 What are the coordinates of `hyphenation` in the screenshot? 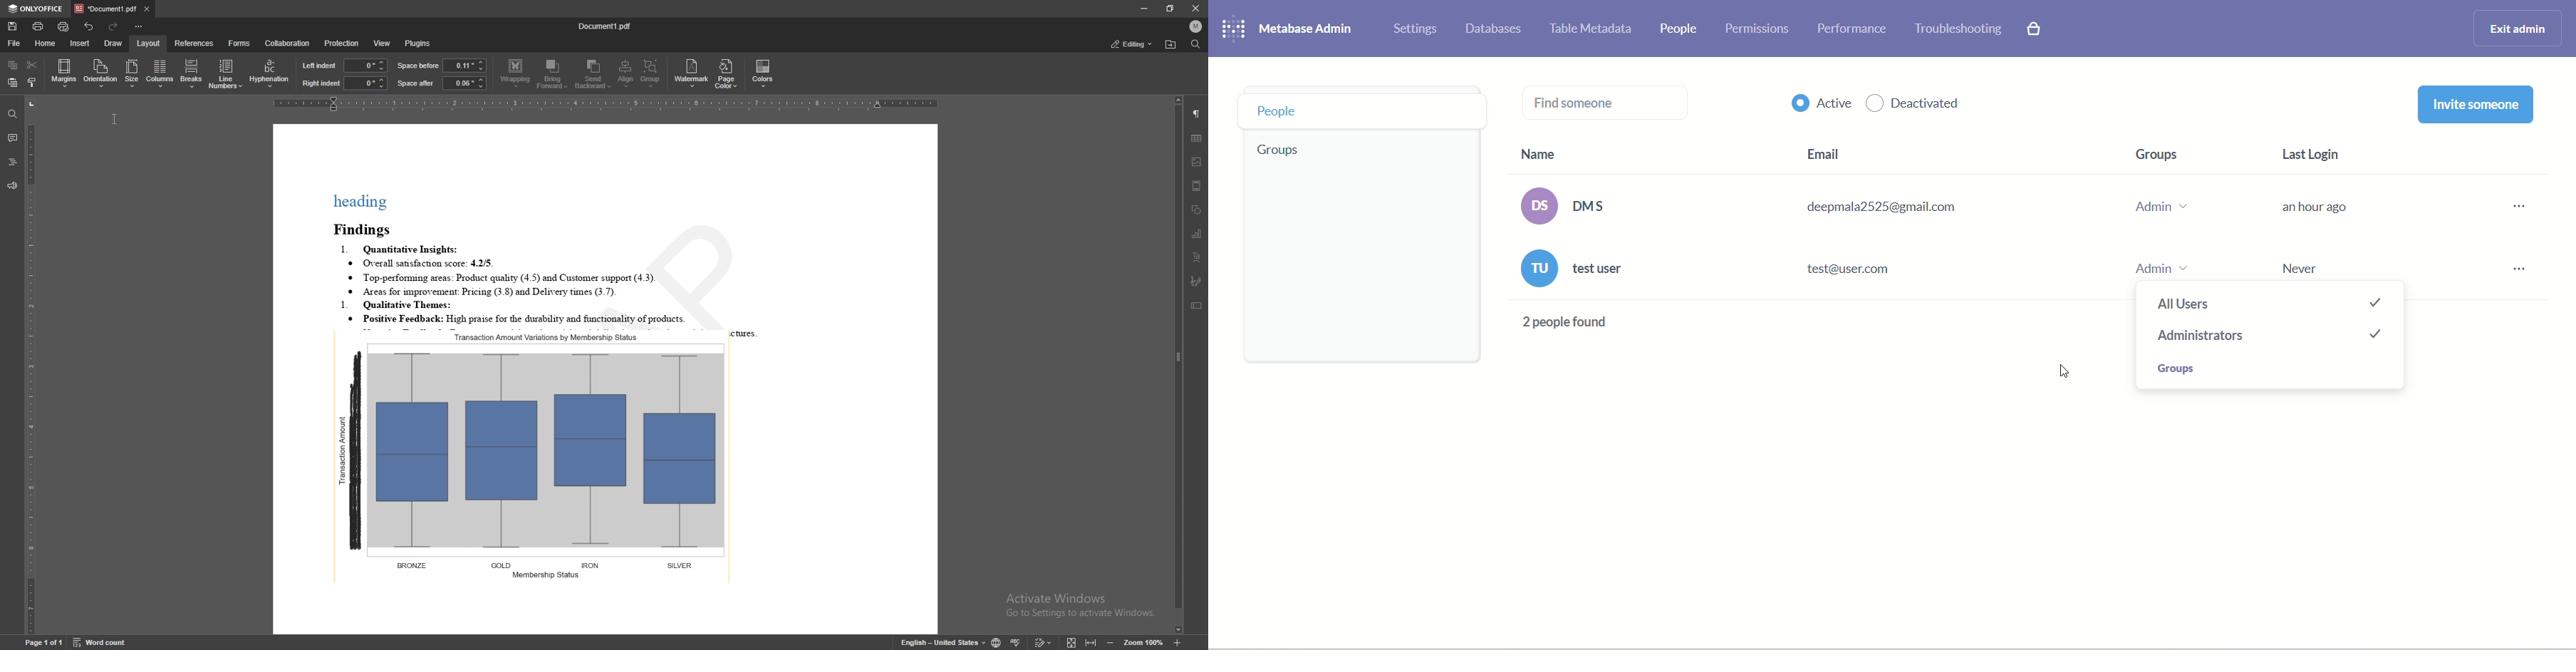 It's located at (271, 72).